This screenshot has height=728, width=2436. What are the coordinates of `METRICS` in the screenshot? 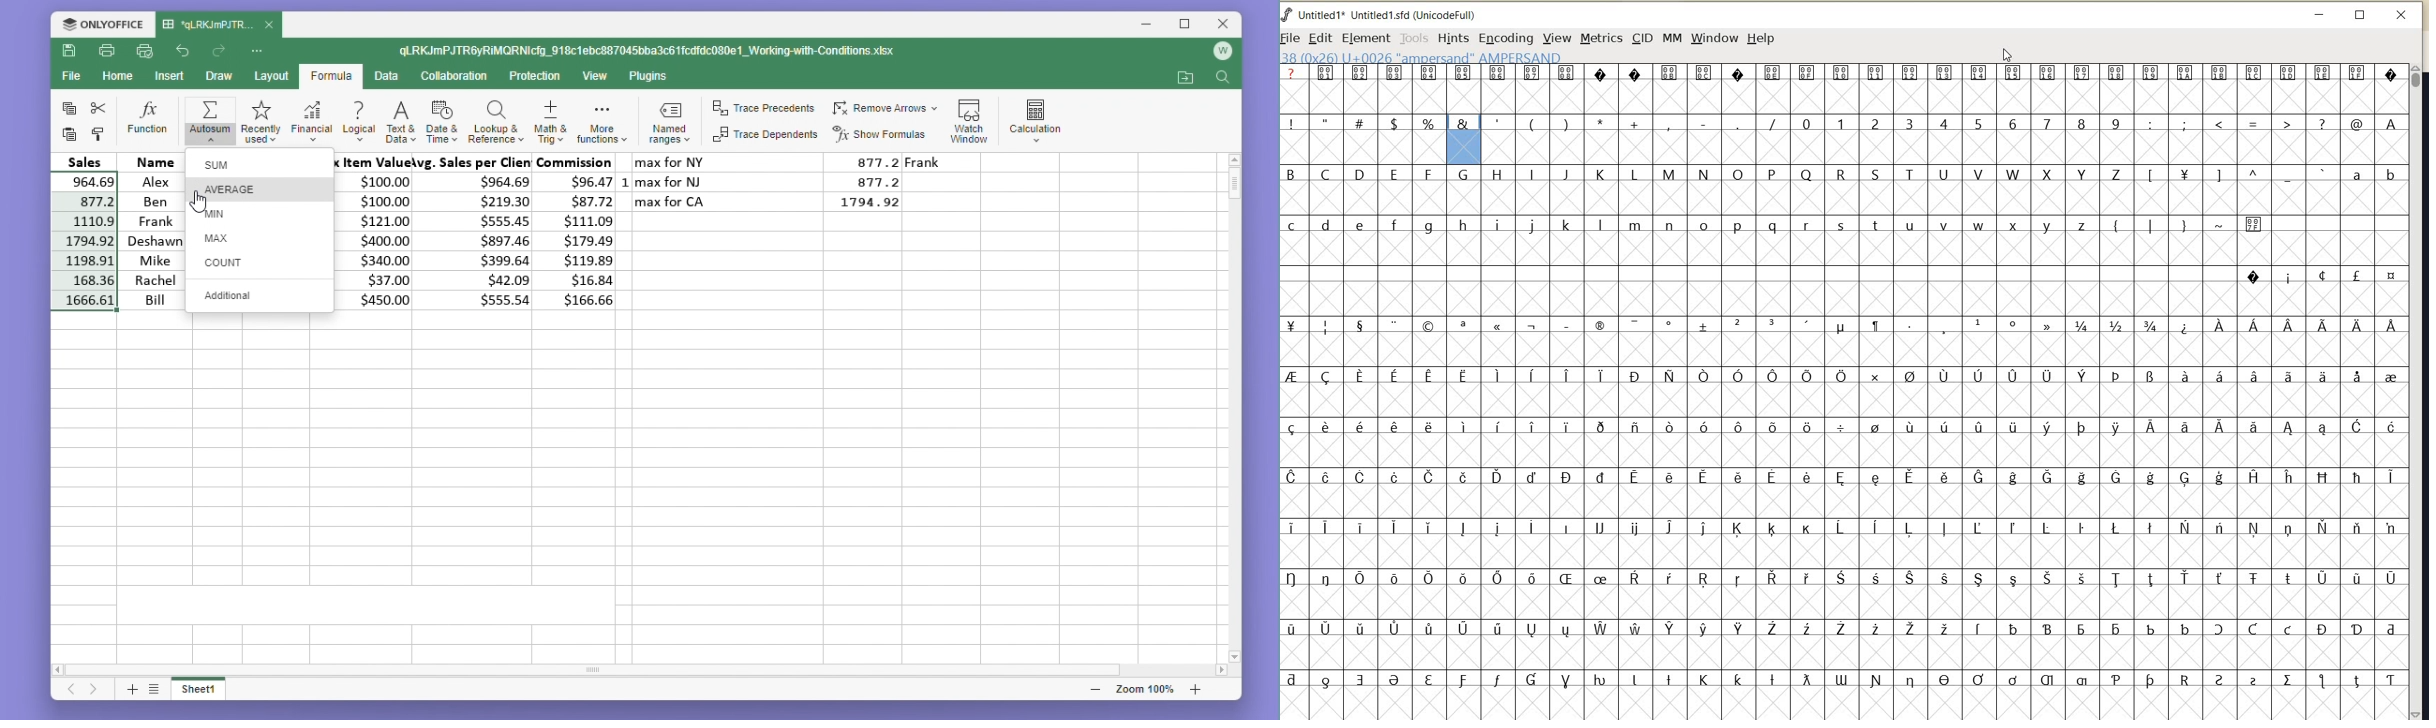 It's located at (1600, 39).